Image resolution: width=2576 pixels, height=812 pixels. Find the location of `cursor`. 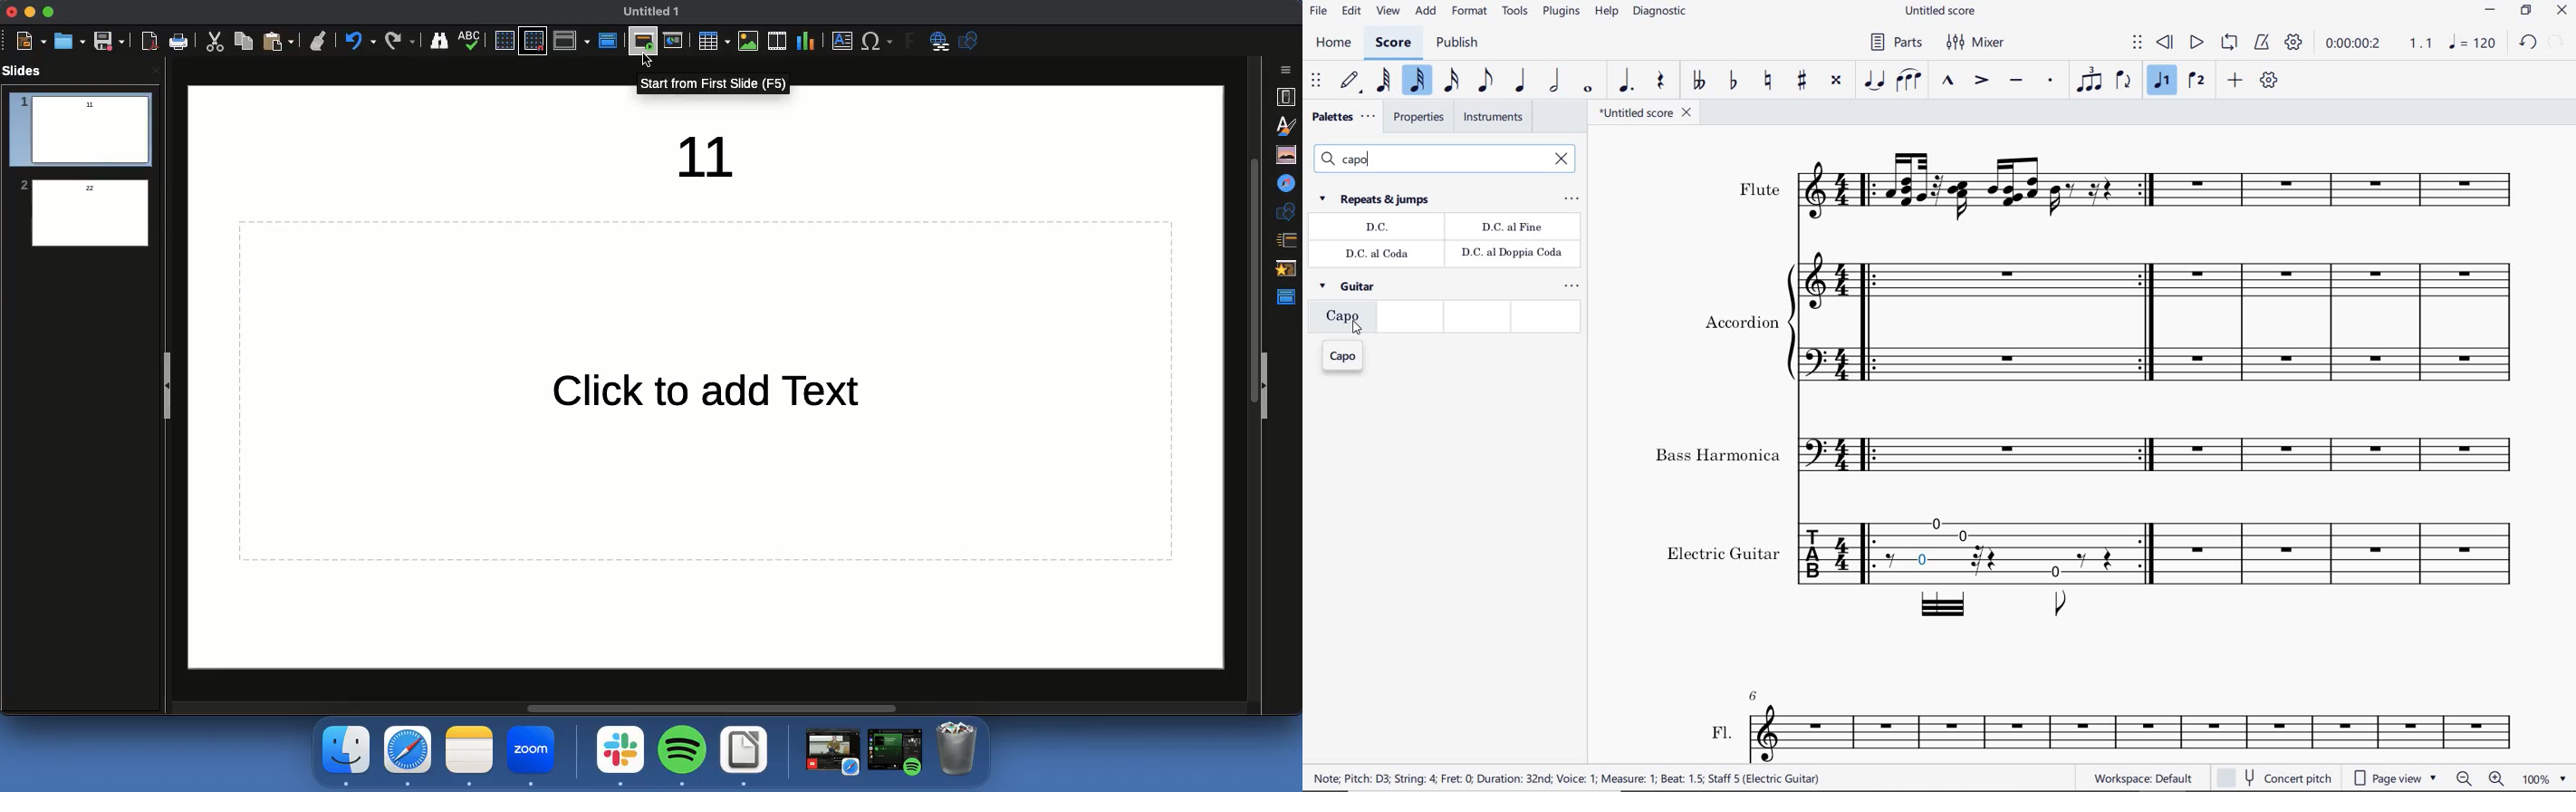

cursor is located at coordinates (1358, 329).